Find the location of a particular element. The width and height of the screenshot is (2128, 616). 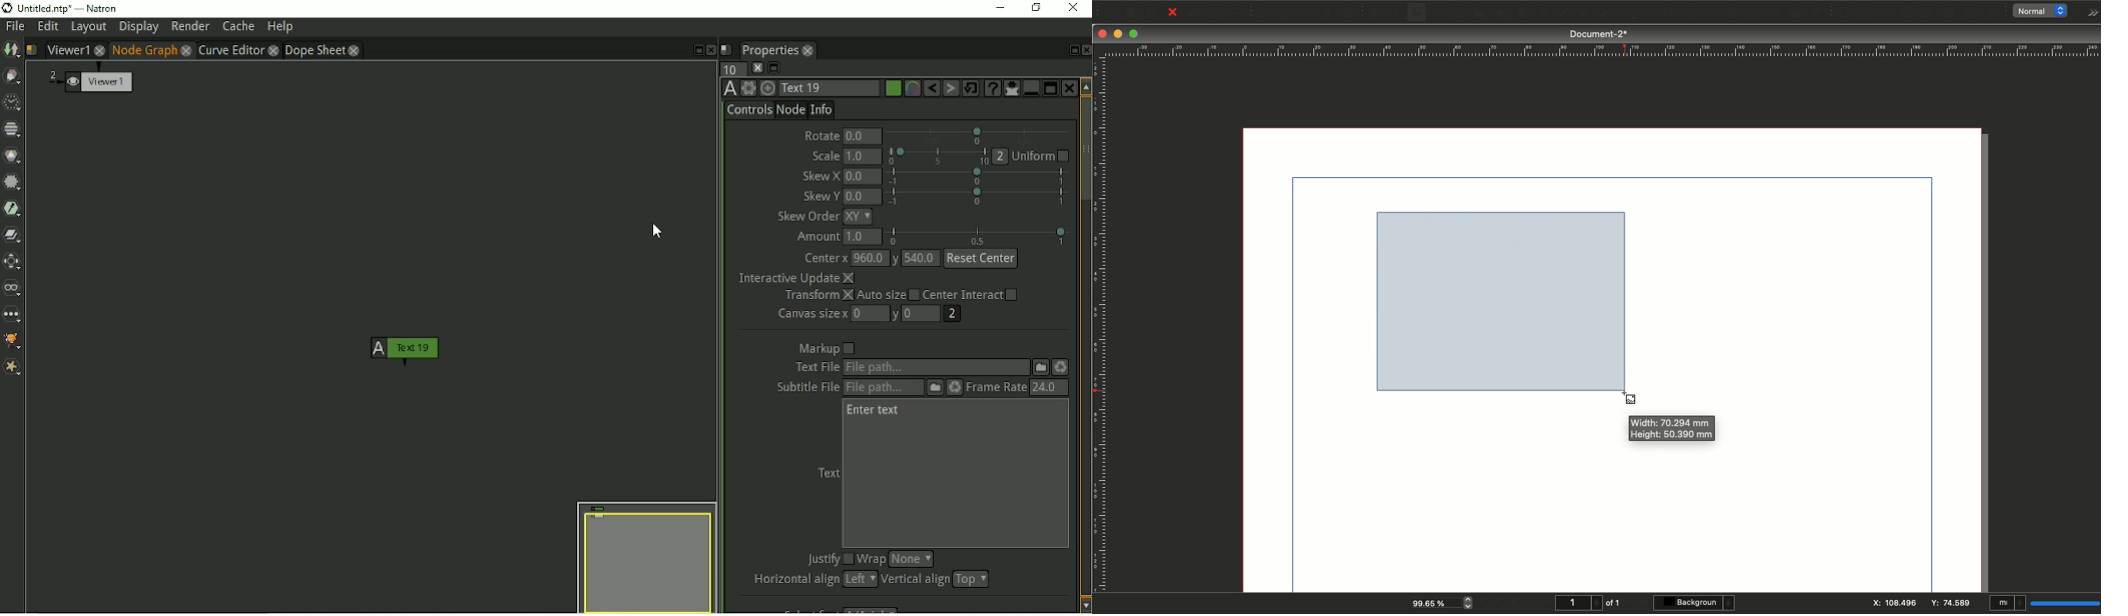

Rotate item is located at coordinates (1625, 15).